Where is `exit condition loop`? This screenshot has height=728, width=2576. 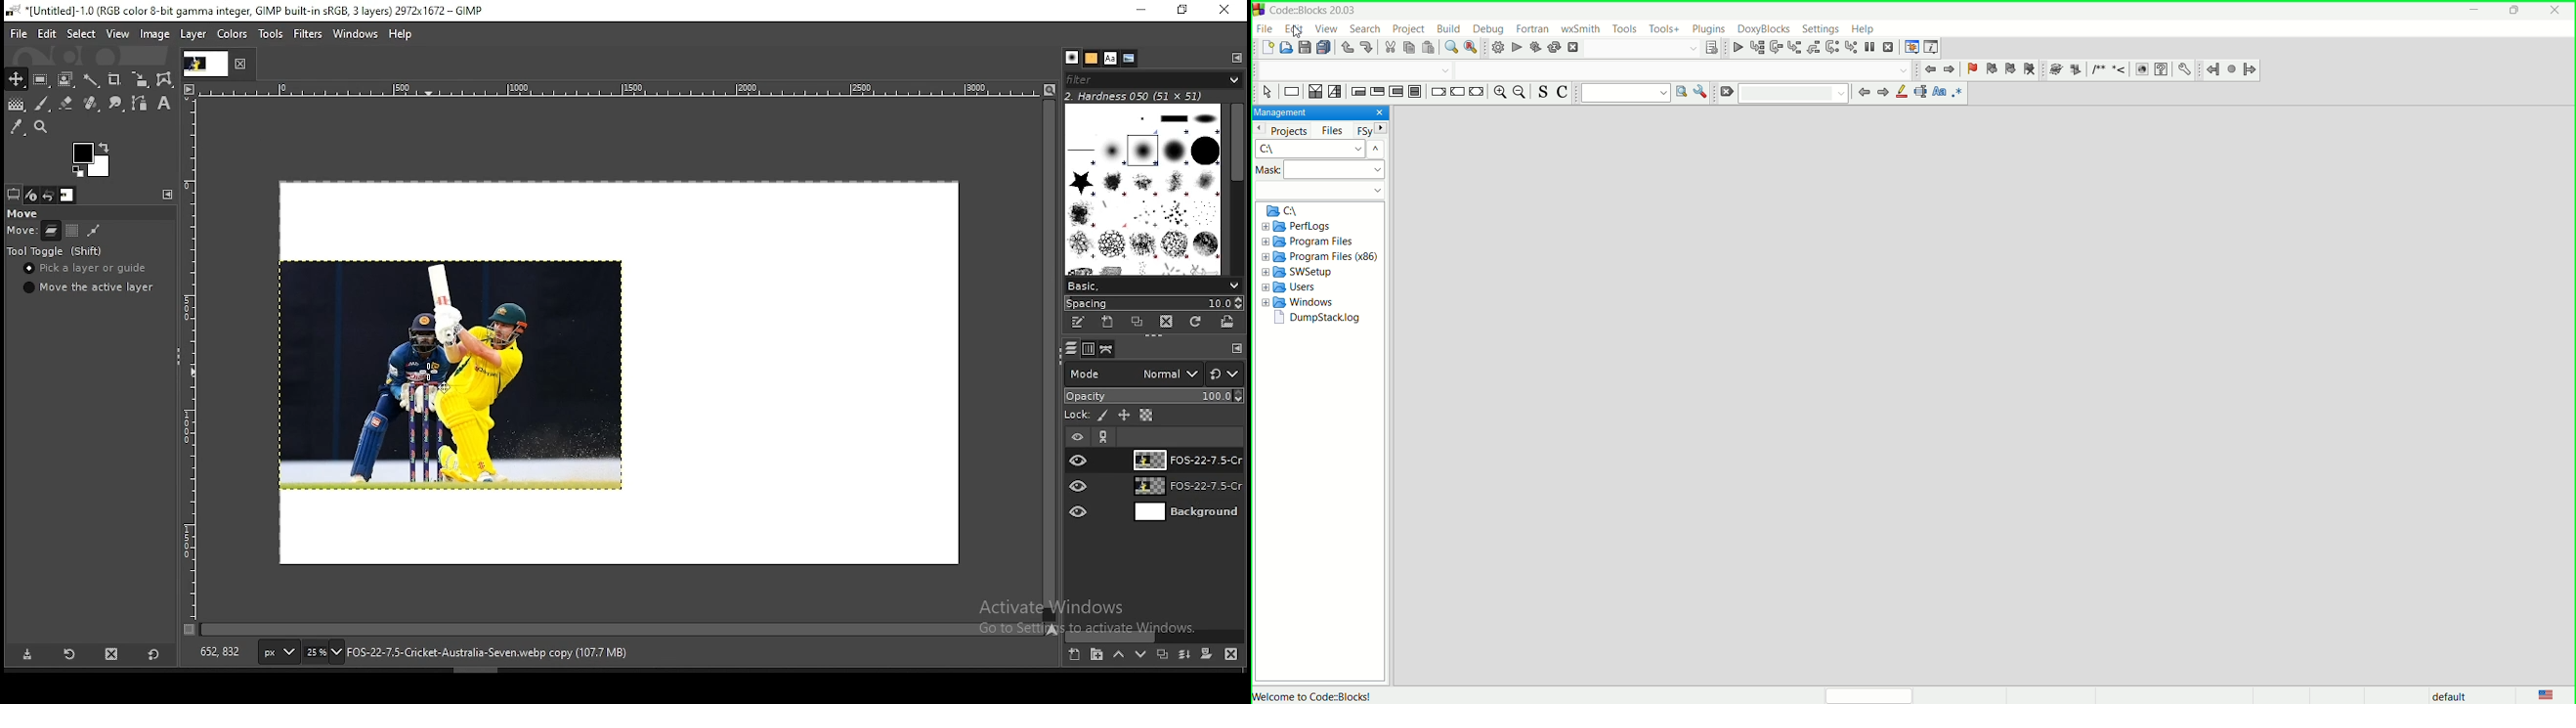
exit condition loop is located at coordinates (1377, 91).